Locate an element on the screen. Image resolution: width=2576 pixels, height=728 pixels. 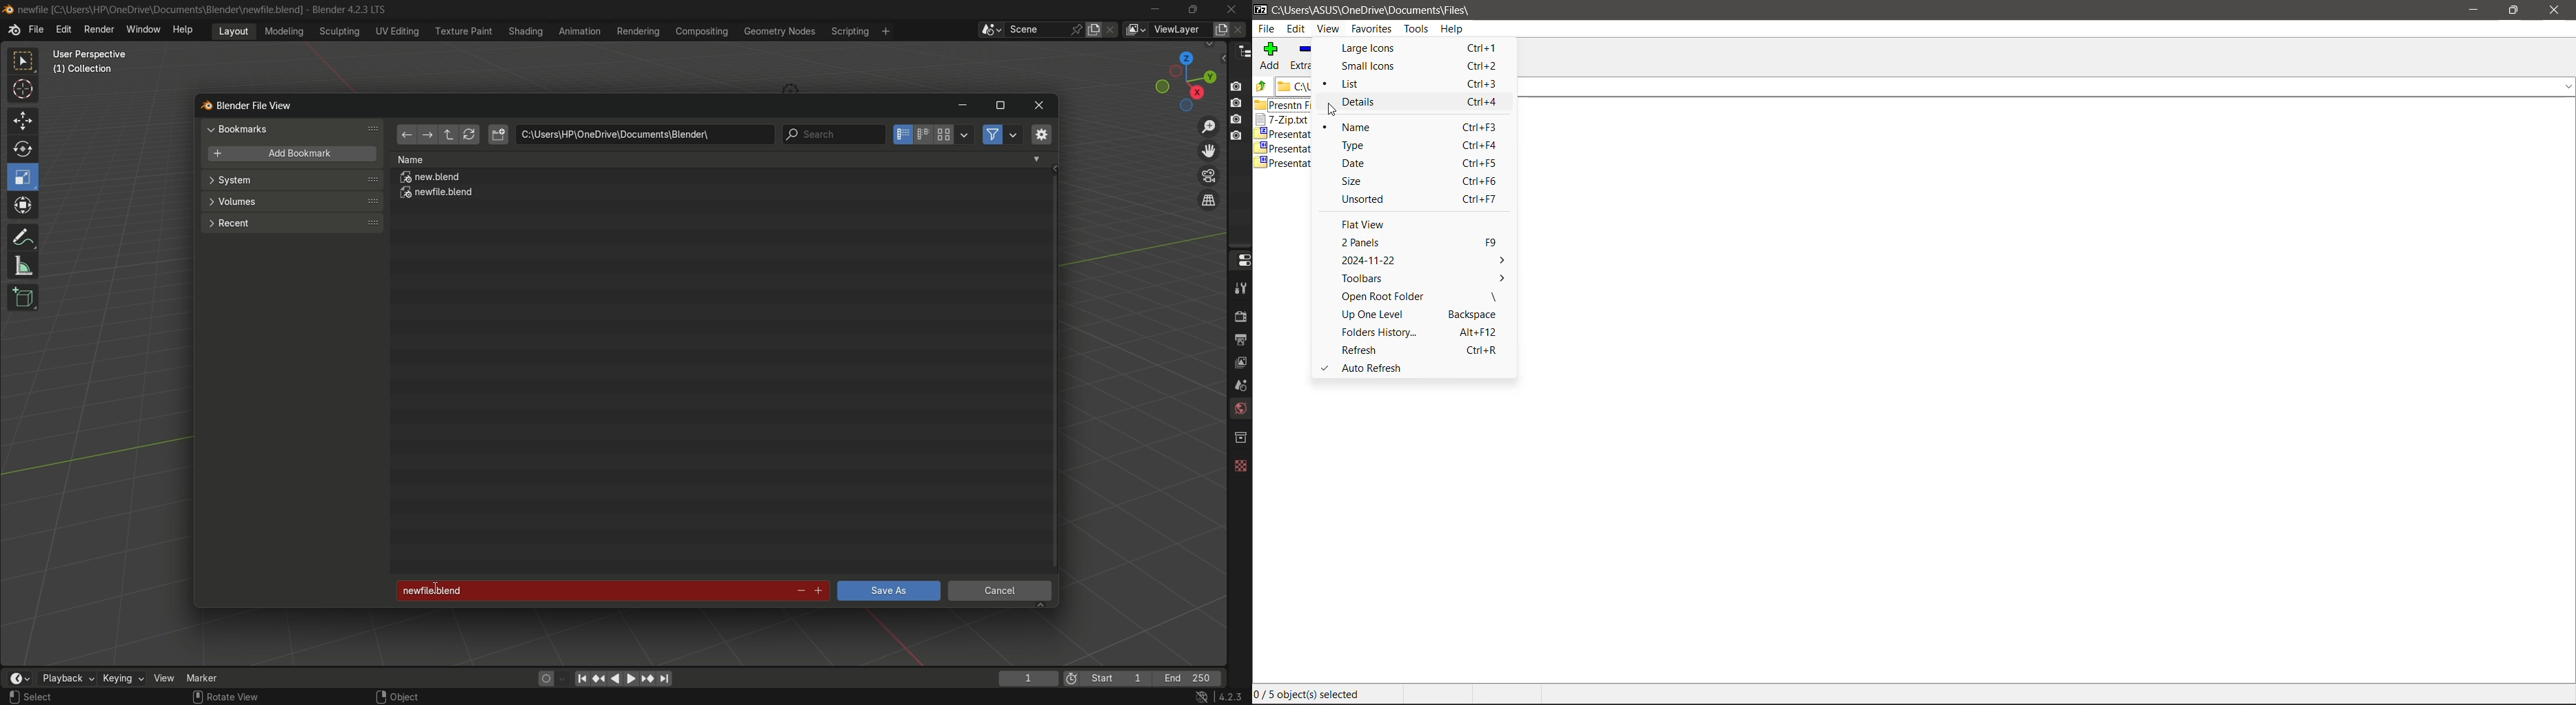
uv editing menu is located at coordinates (397, 31).